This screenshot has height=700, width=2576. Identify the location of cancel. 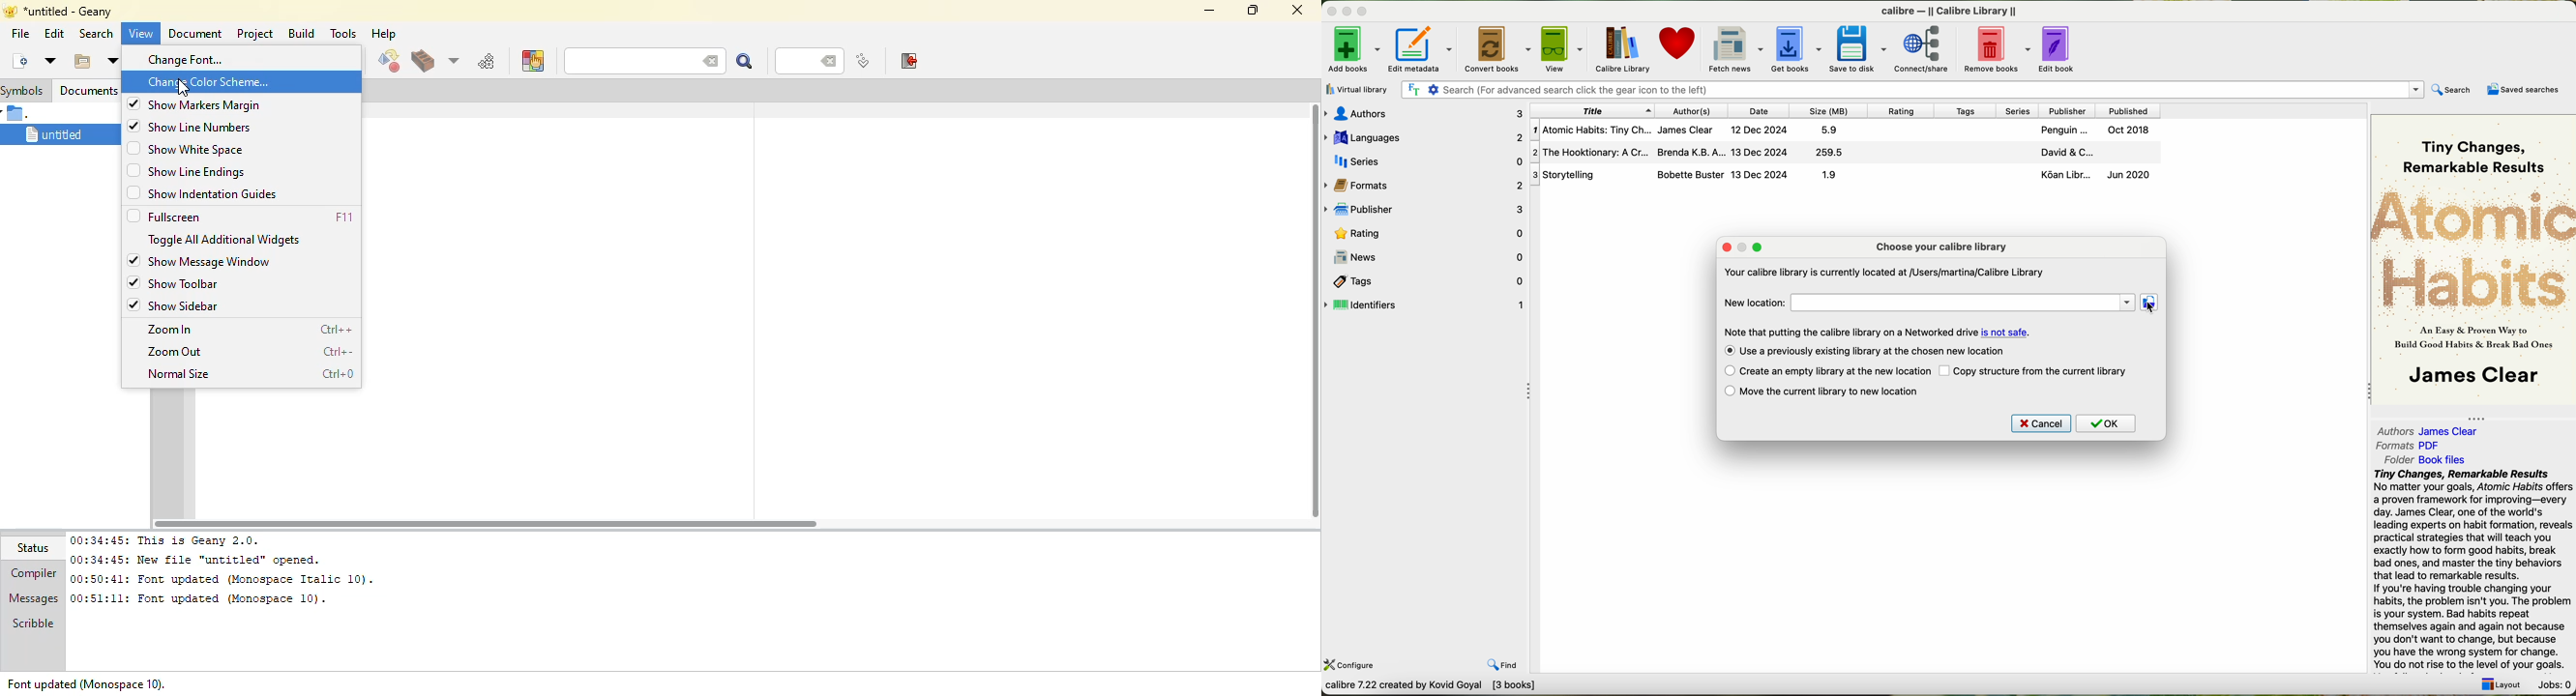
(2042, 423).